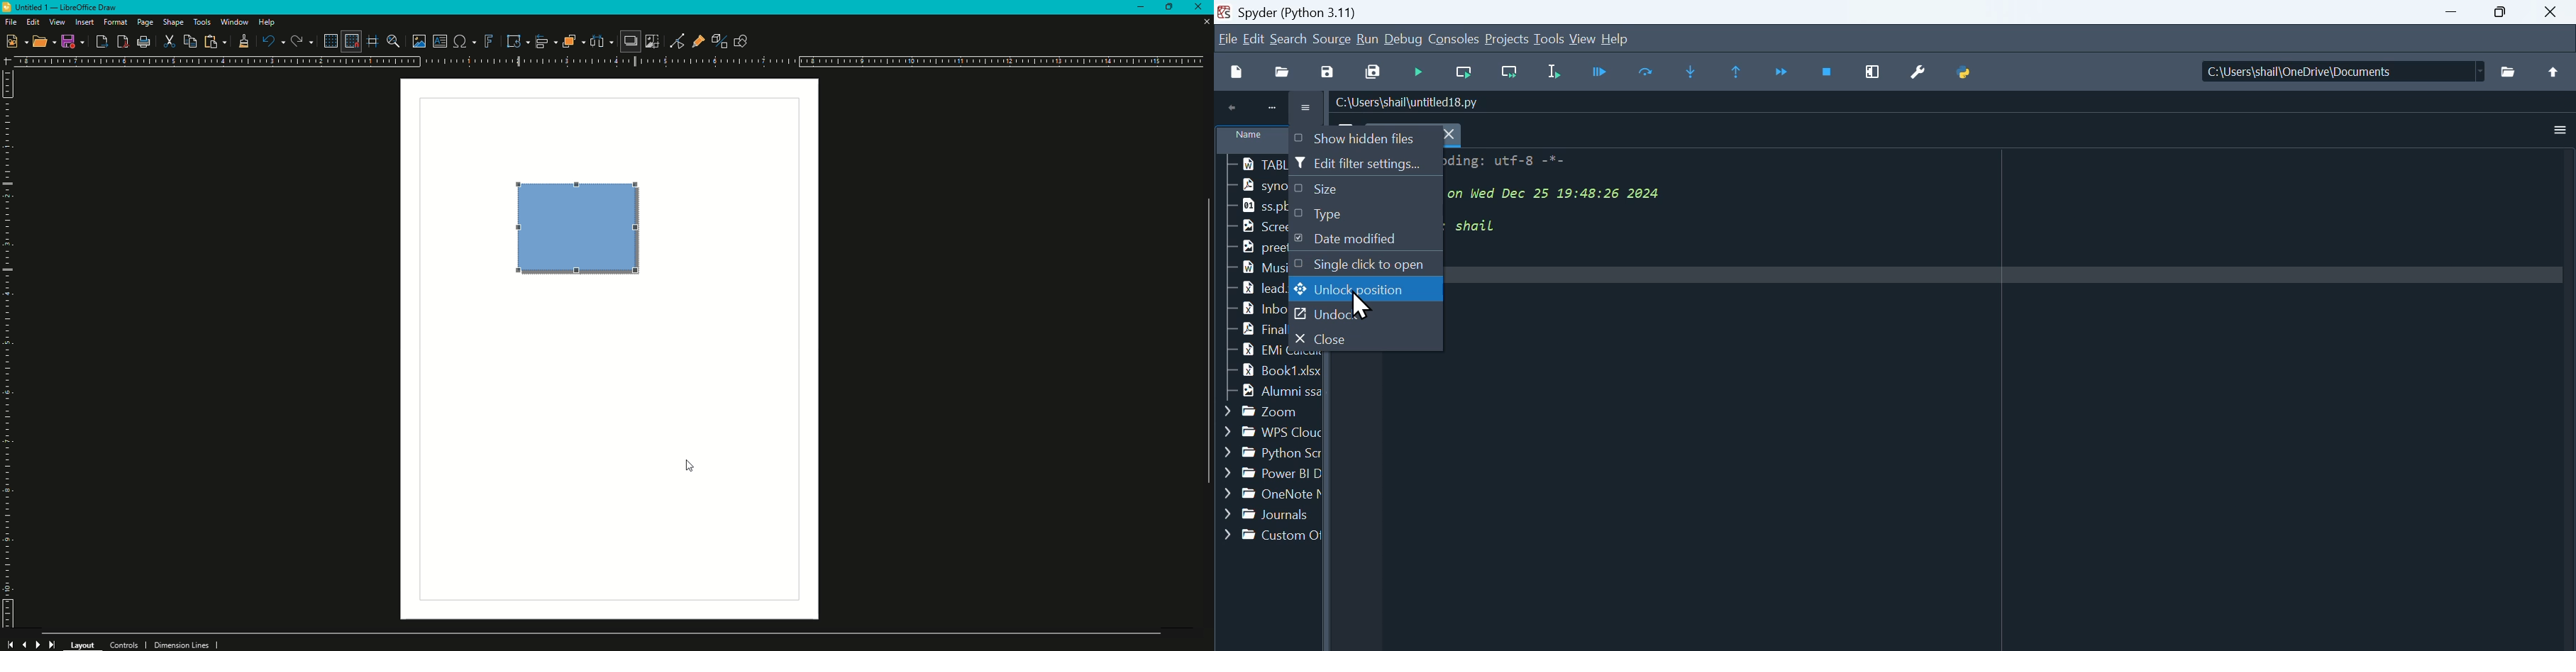 This screenshot has width=2576, height=672. I want to click on Screenshot.., so click(1253, 227).